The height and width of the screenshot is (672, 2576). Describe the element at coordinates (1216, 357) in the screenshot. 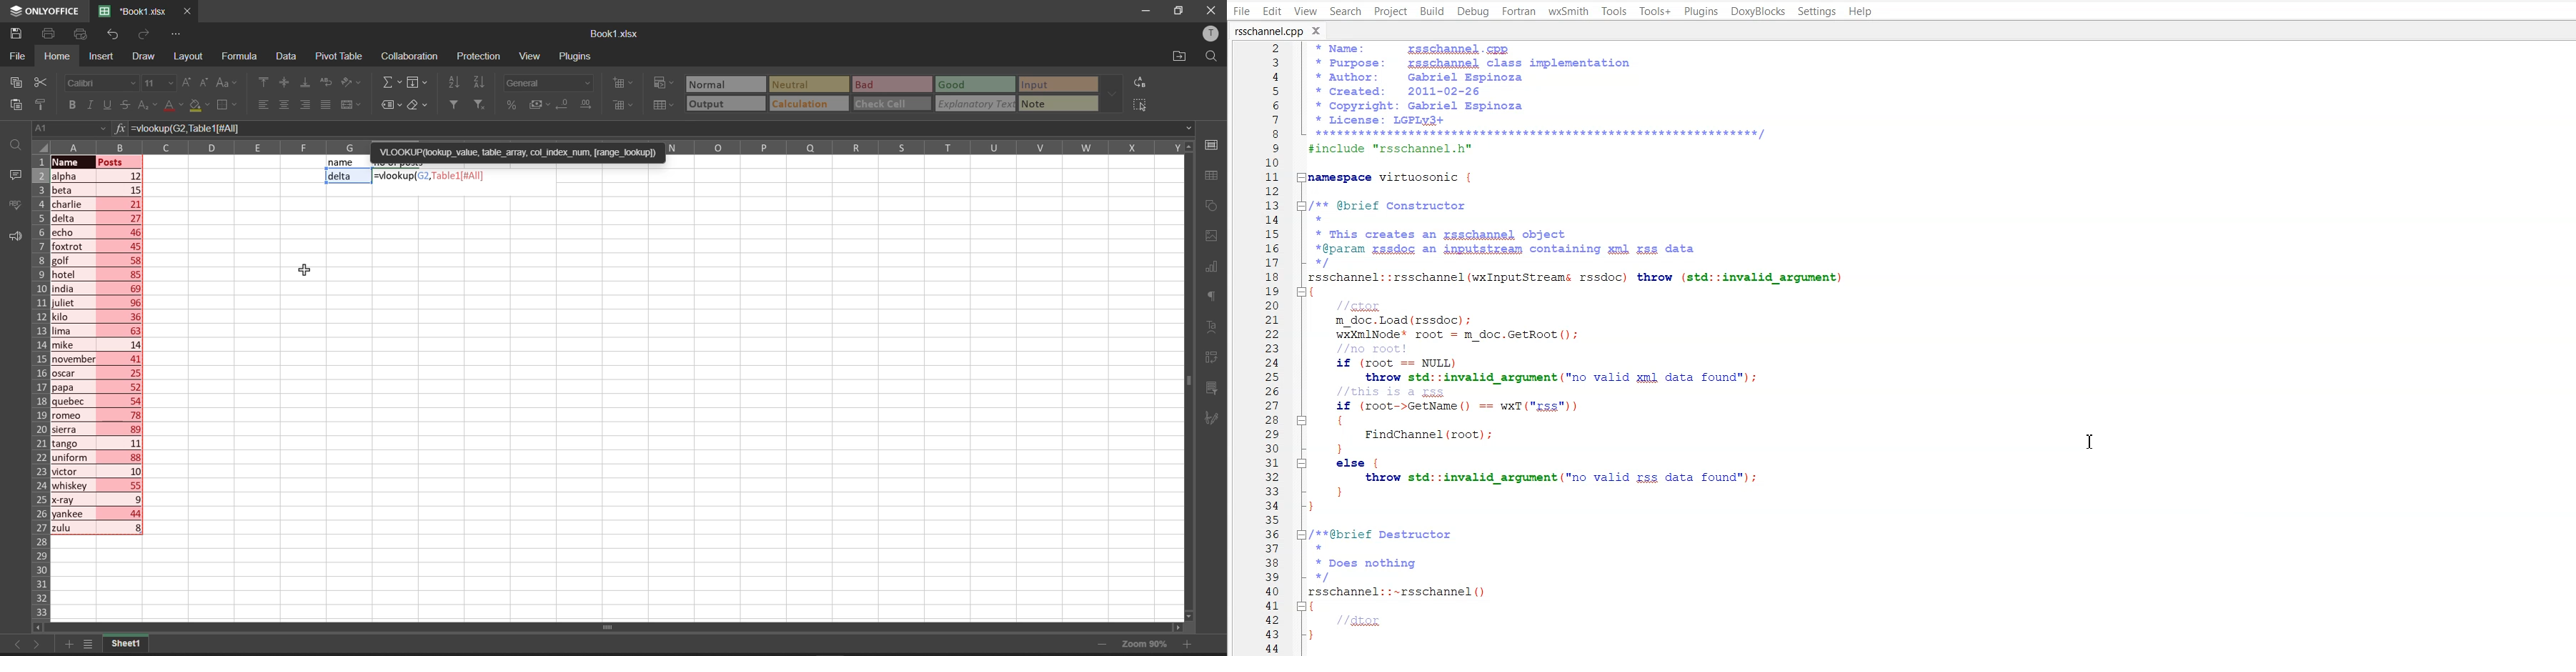

I see `pivot table settings` at that location.